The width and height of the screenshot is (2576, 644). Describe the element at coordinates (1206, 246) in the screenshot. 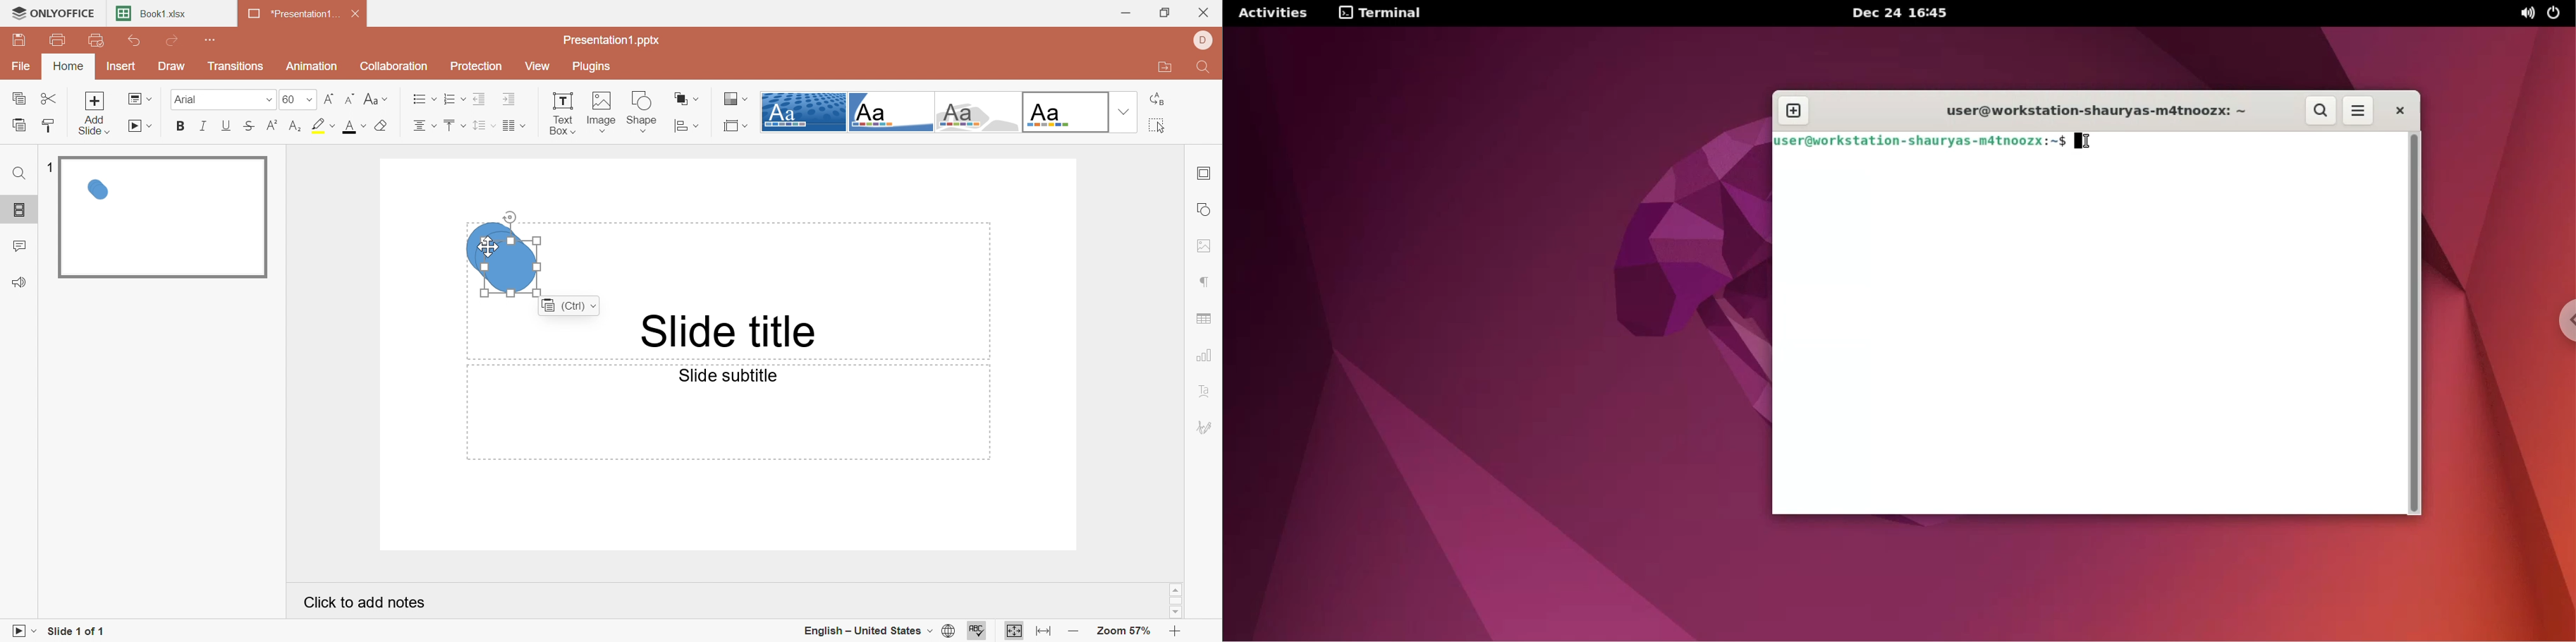

I see `Image settings` at that location.